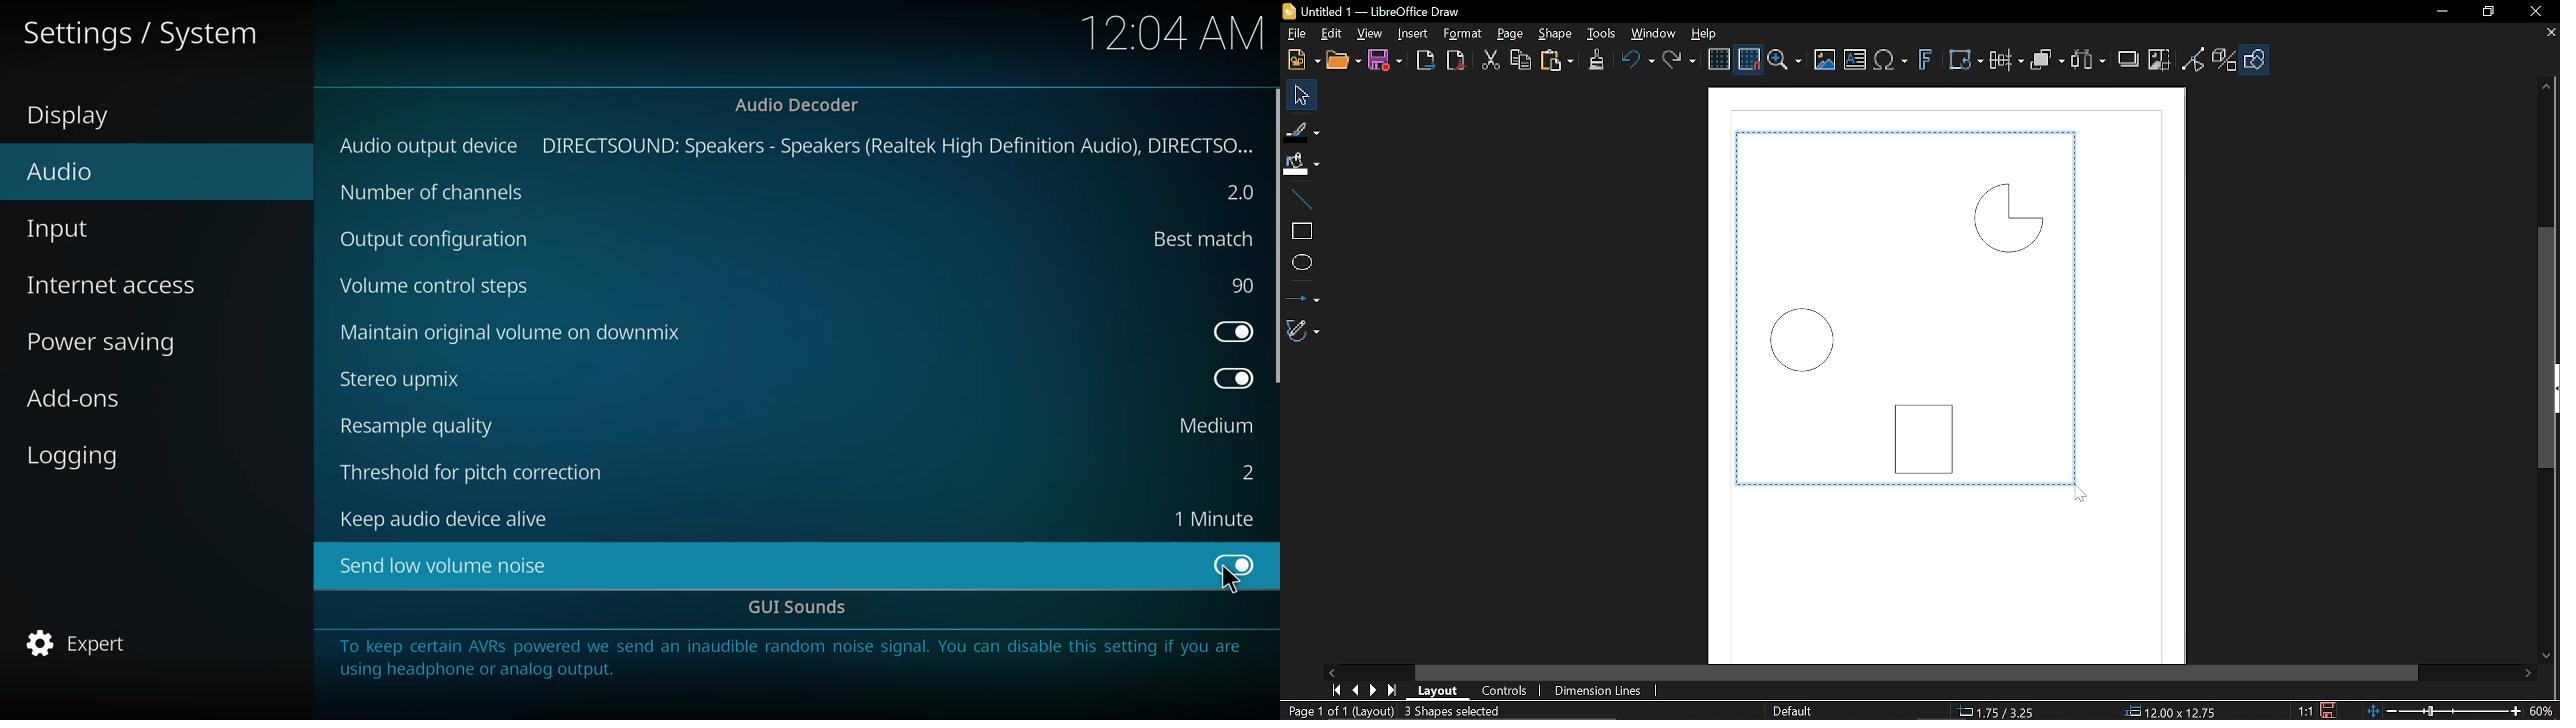  I want to click on Format, so click(1462, 34).